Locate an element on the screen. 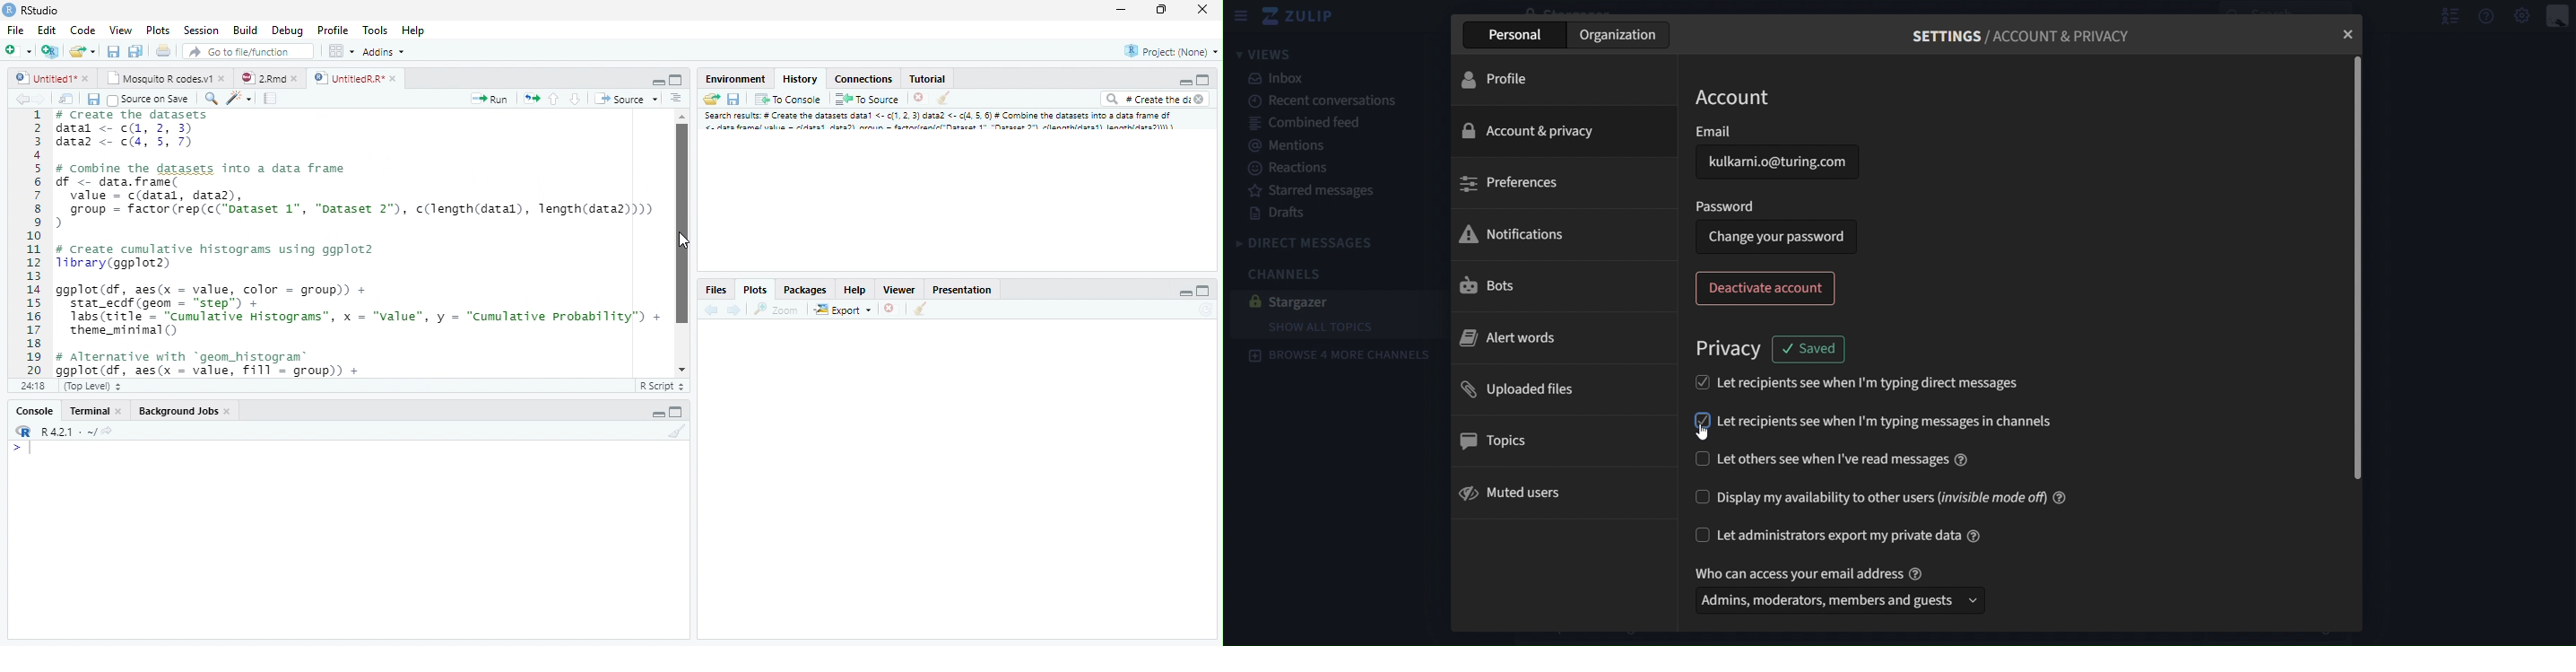 The width and height of the screenshot is (2576, 672). email is located at coordinates (1731, 130).